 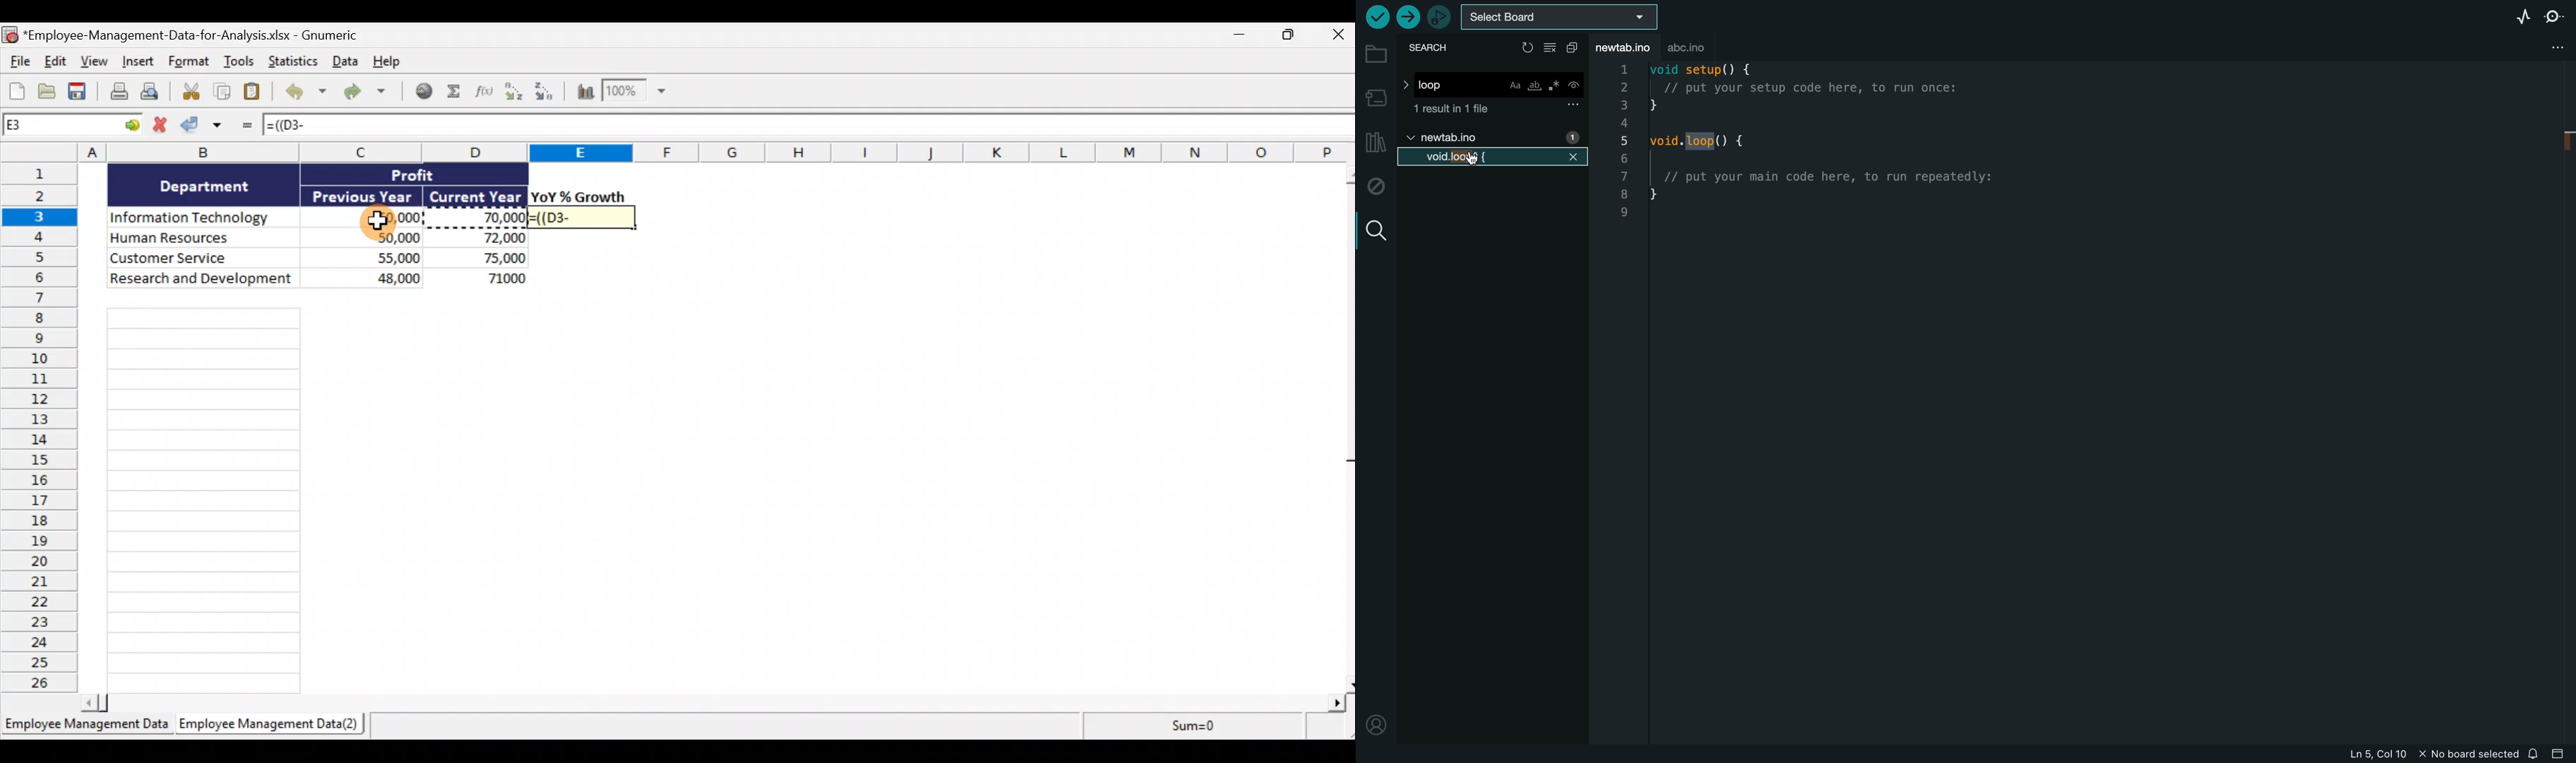 I want to click on Undo last action, so click(x=303, y=93).